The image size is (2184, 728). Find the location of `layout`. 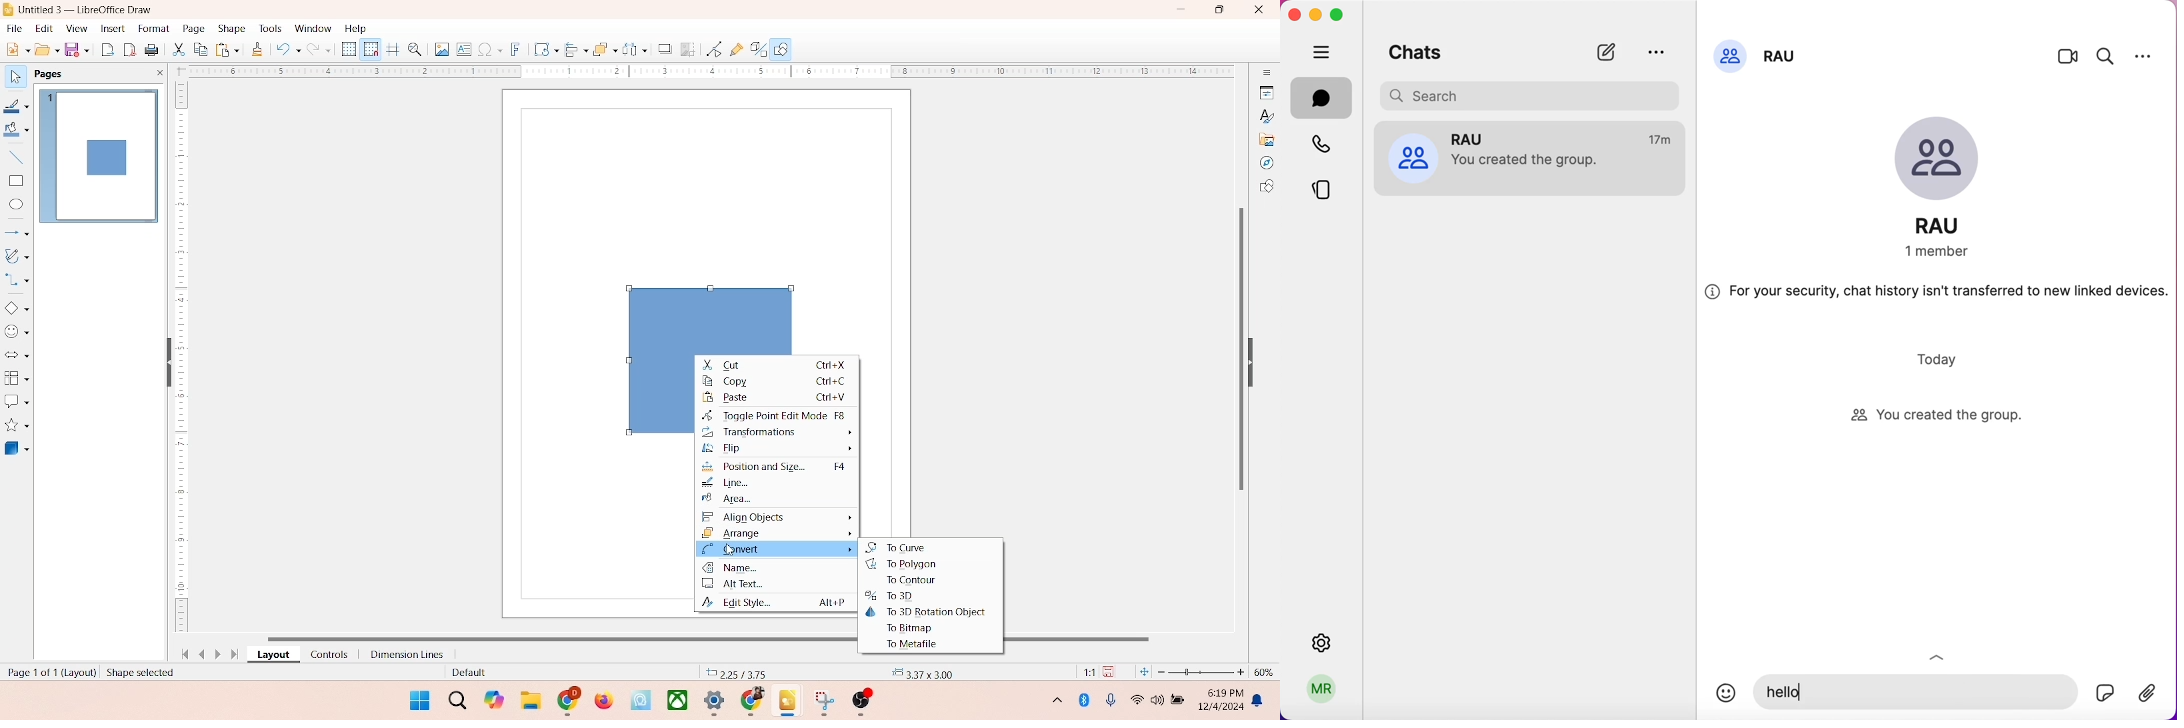

layout is located at coordinates (272, 655).